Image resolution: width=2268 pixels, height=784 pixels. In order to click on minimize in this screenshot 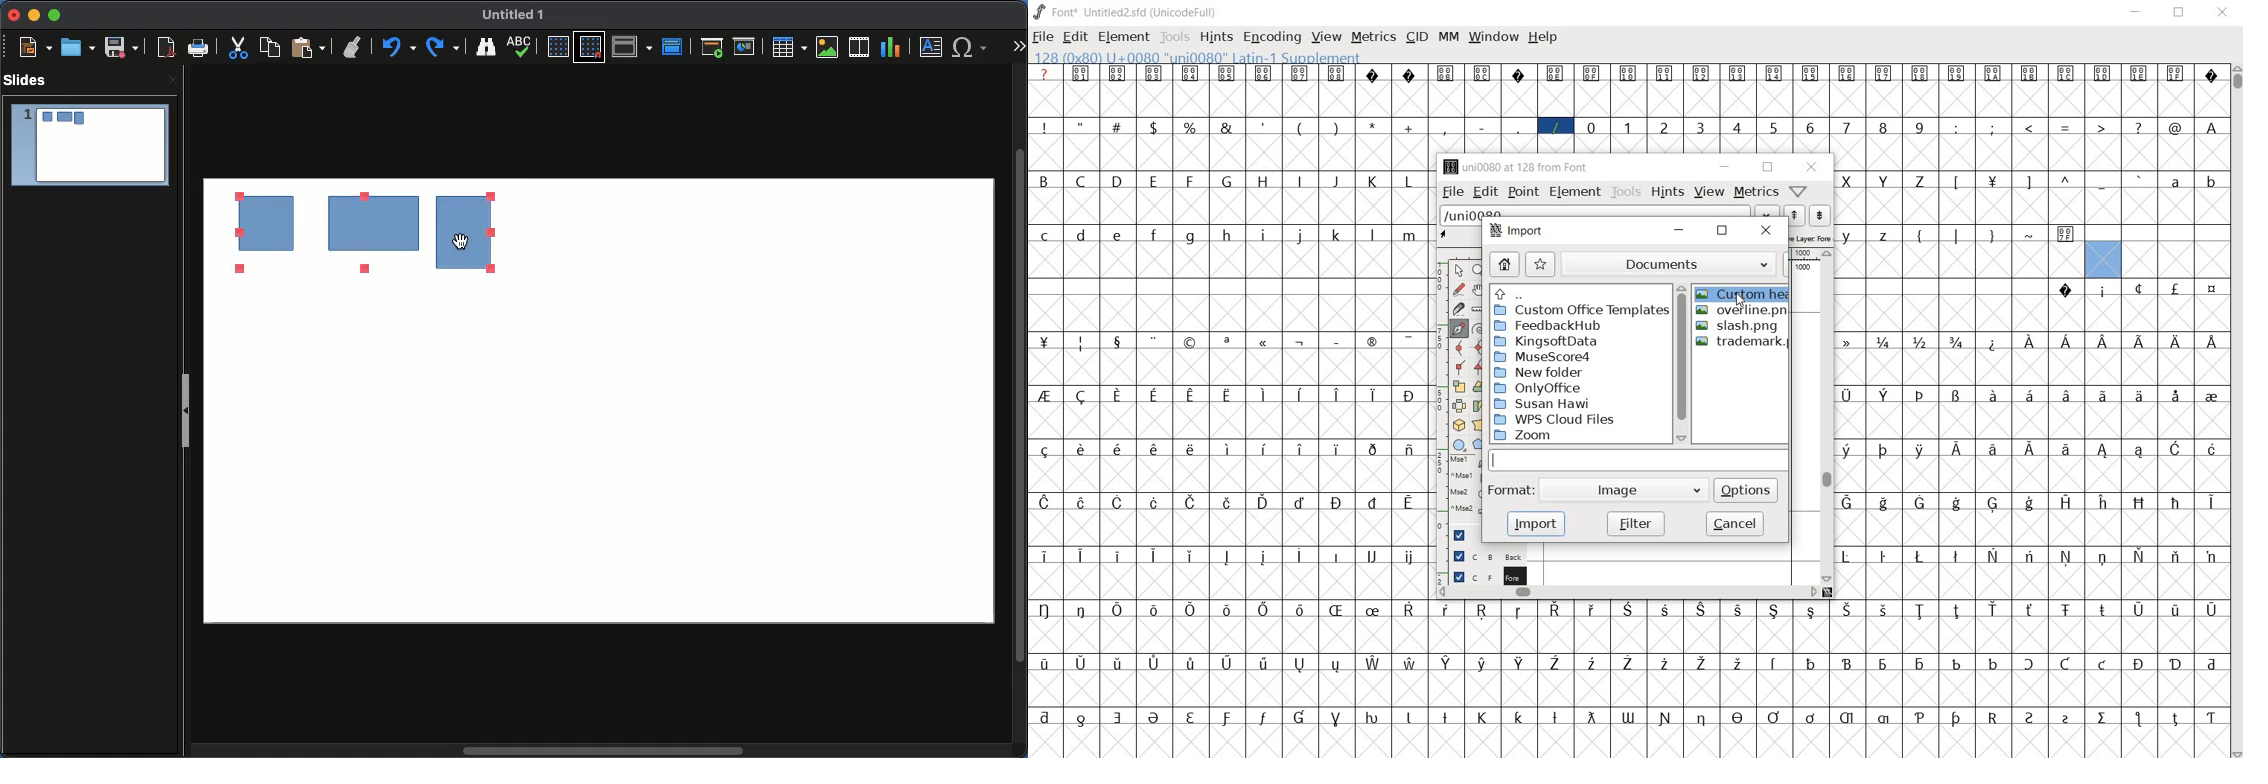, I will do `click(1684, 231)`.